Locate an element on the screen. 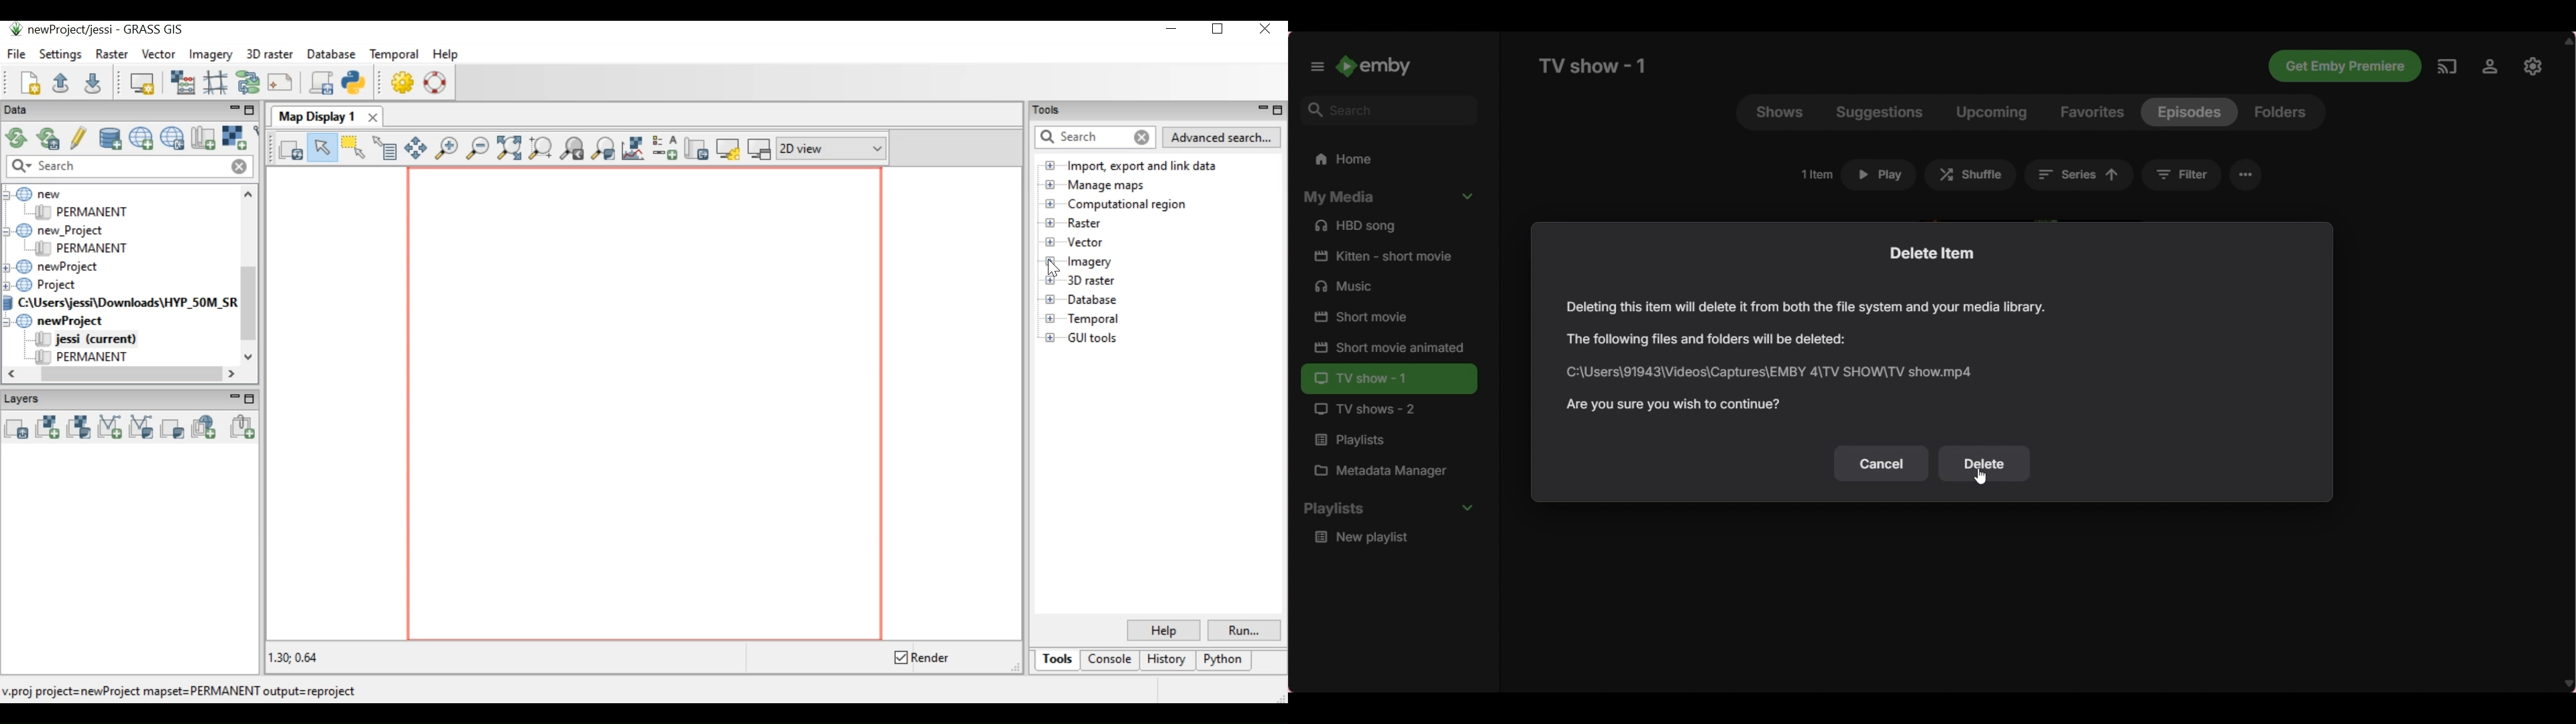 The width and height of the screenshot is (2576, 728). Shows, current selection highlighted is located at coordinates (1780, 112).